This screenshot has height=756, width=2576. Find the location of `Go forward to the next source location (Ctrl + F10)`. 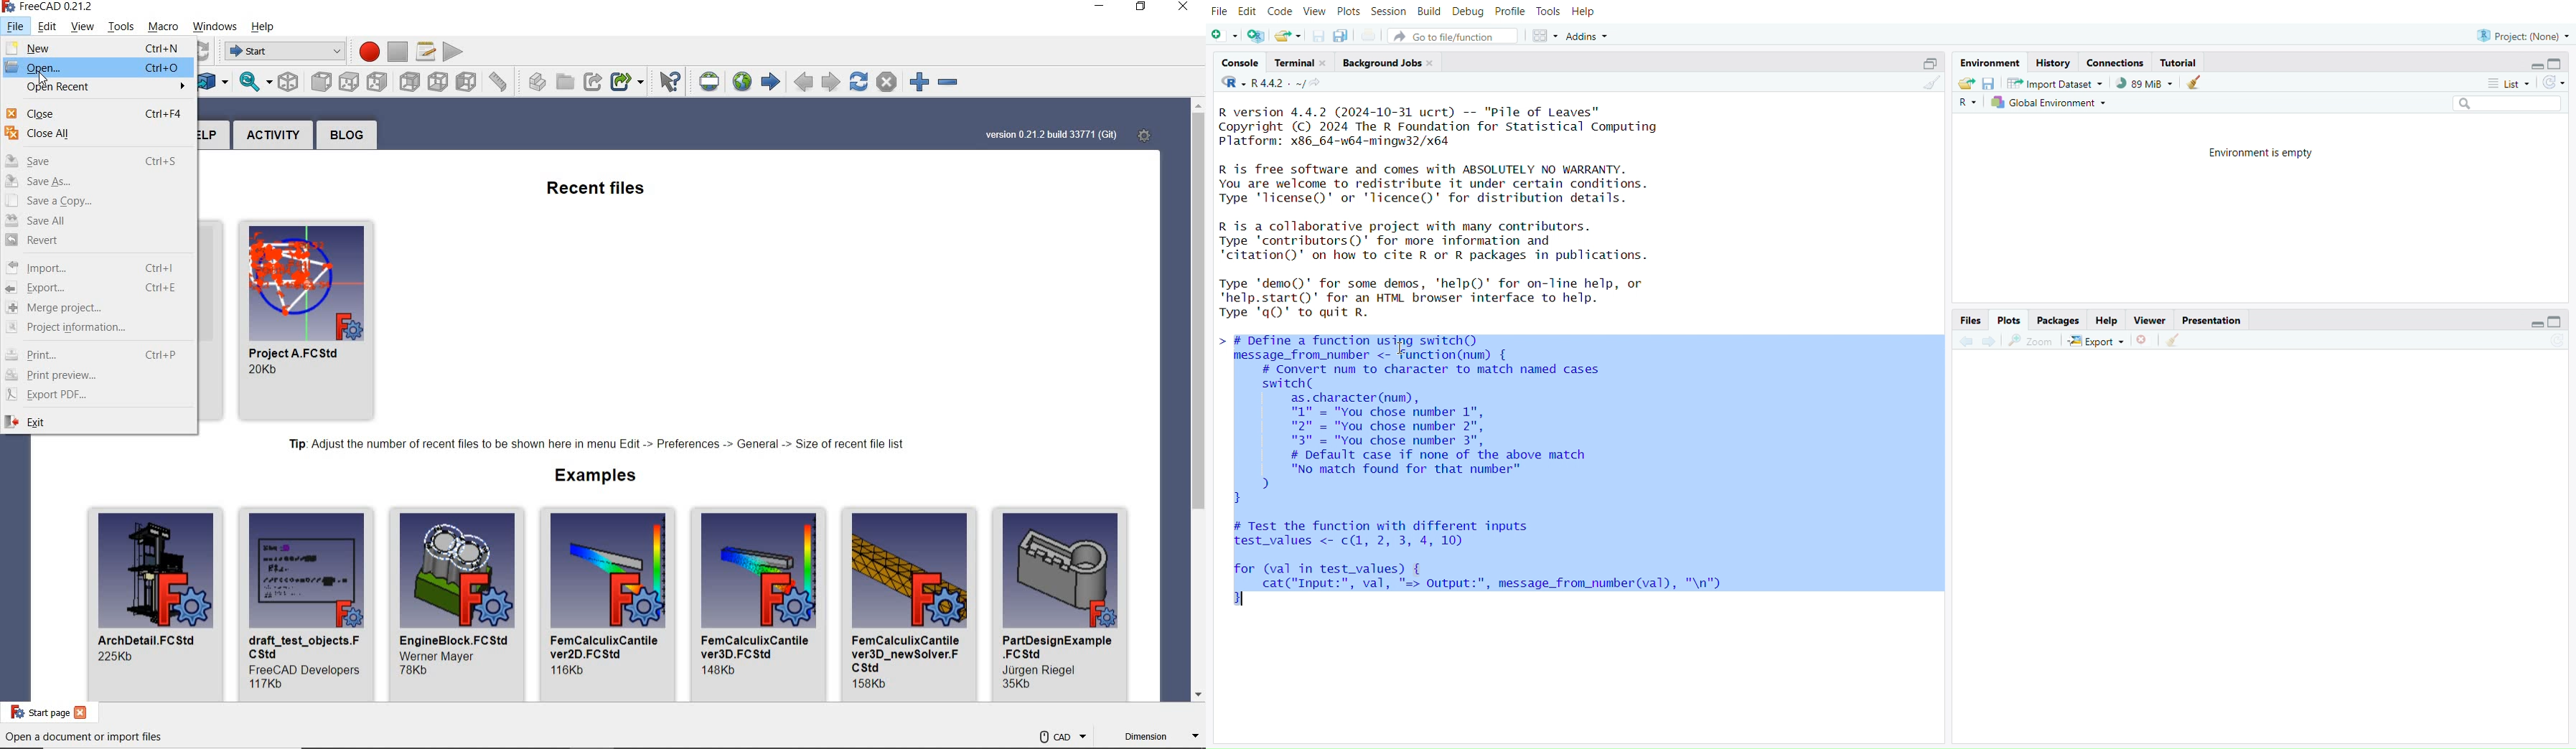

Go forward to the next source location (Ctrl + F10) is located at coordinates (1989, 339).